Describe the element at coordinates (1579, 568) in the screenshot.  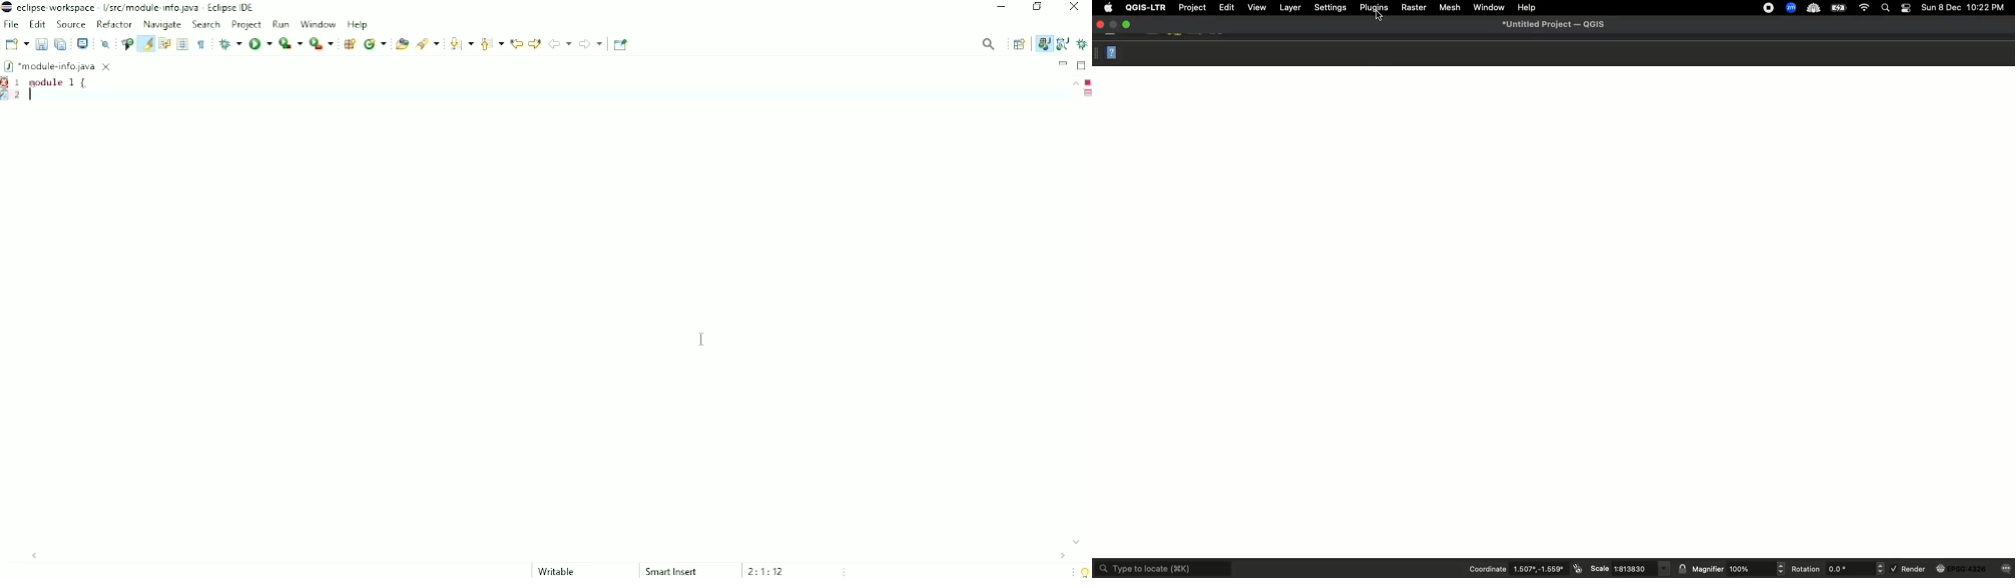
I see `icon` at that location.